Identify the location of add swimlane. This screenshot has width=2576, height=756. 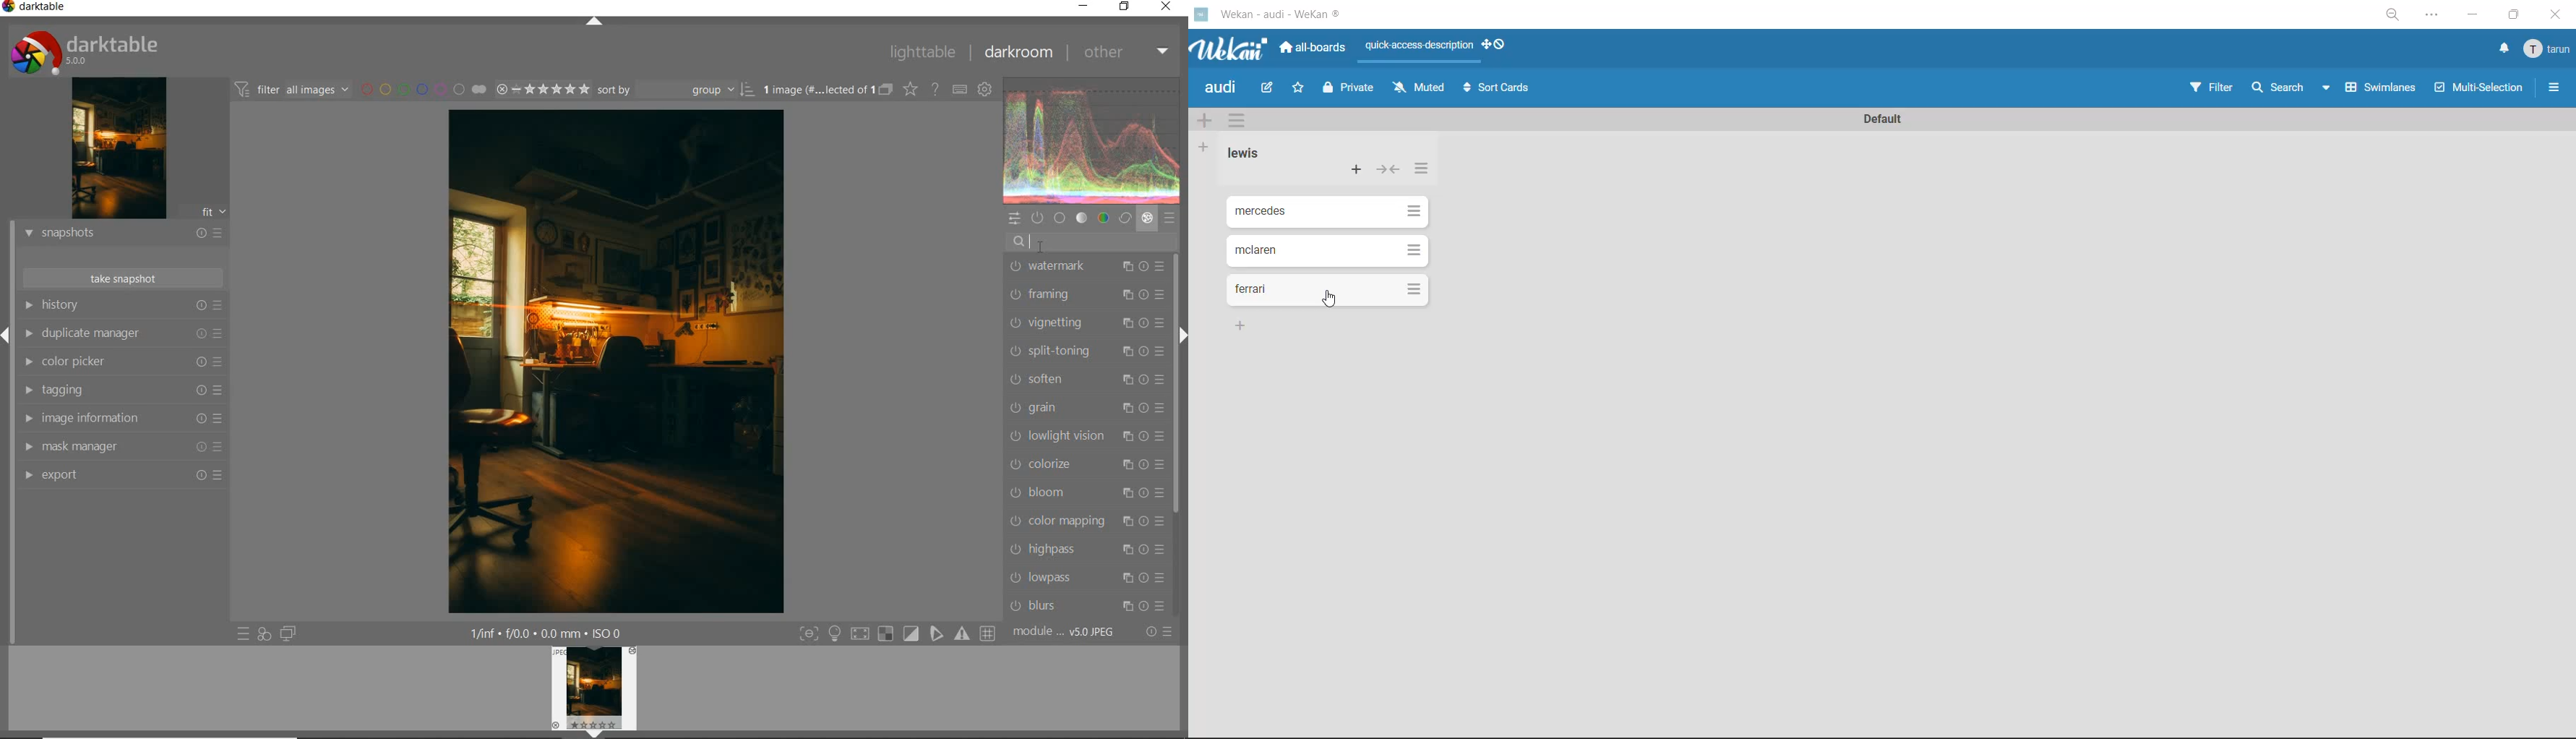
(1204, 122).